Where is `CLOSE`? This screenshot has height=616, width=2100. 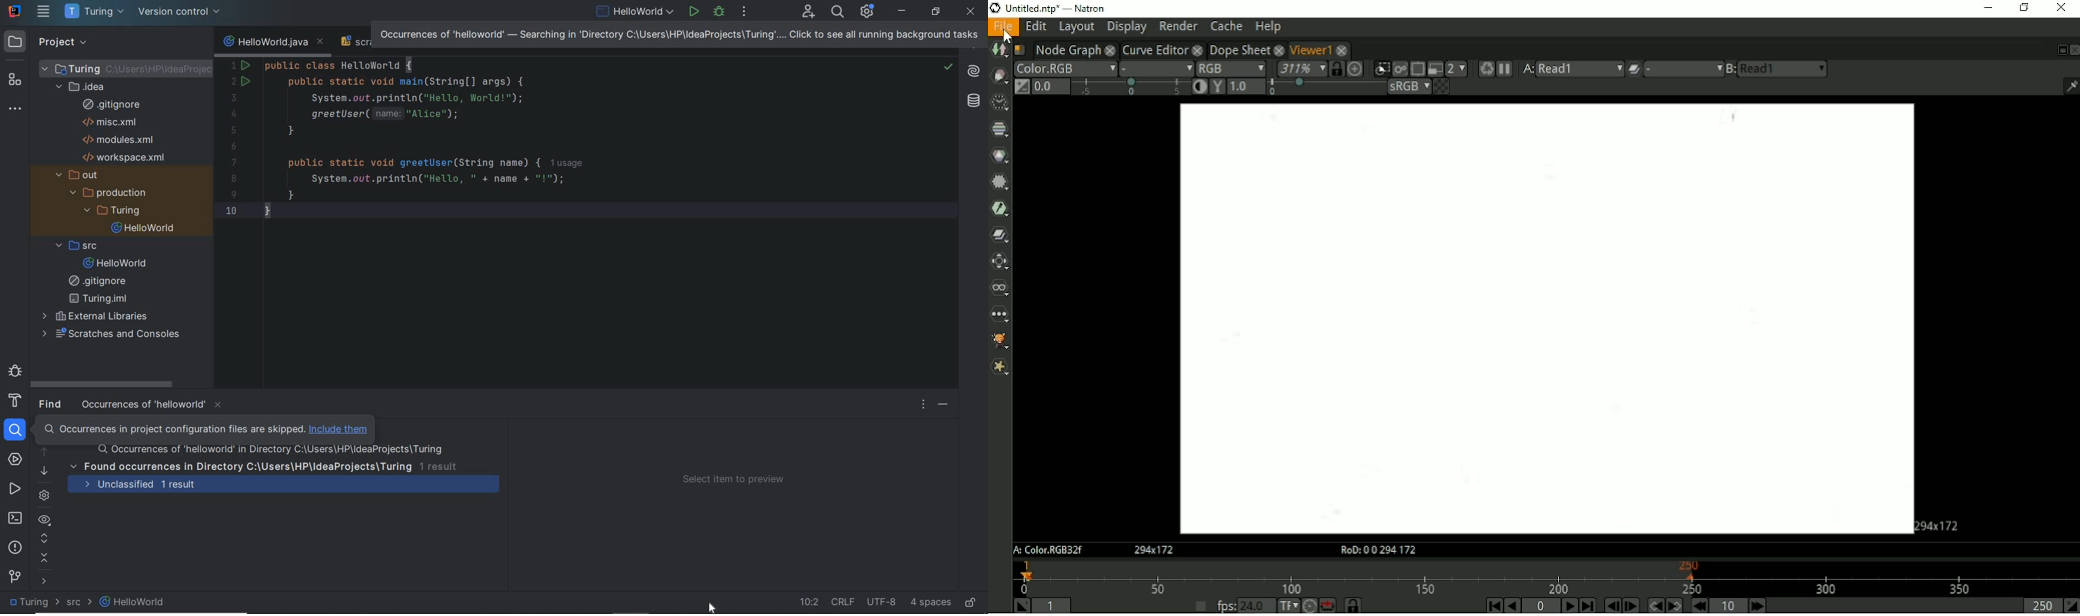 CLOSE is located at coordinates (972, 12).